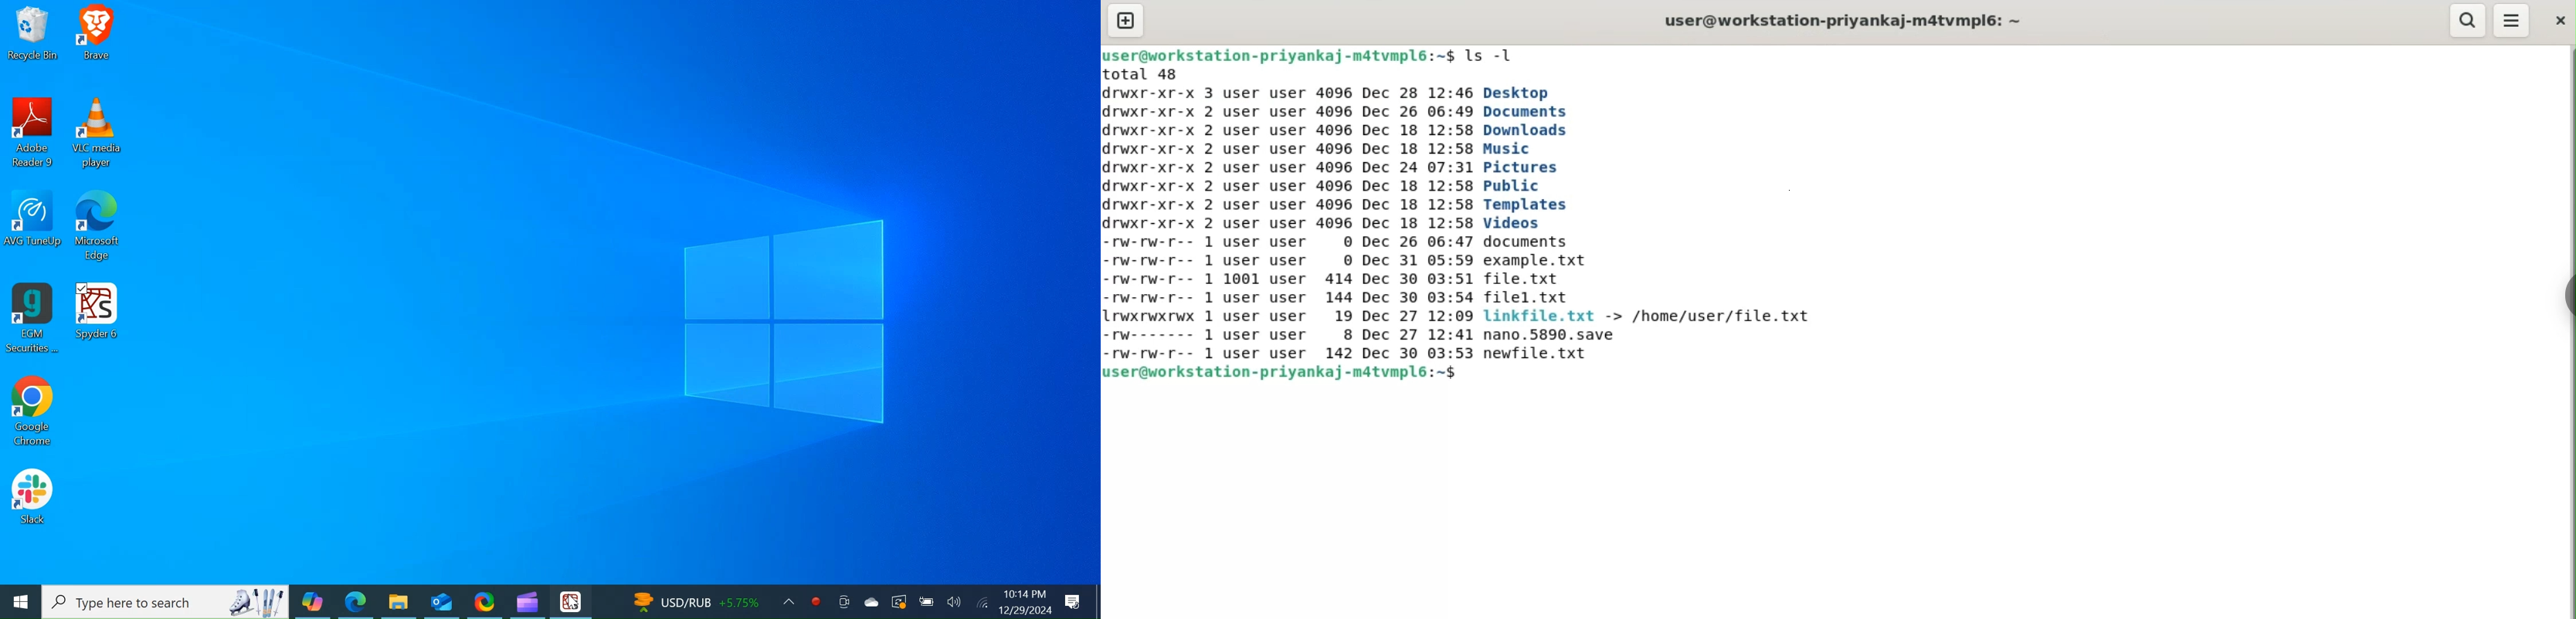  Describe the element at coordinates (1027, 594) in the screenshot. I see `10:14 PM` at that location.